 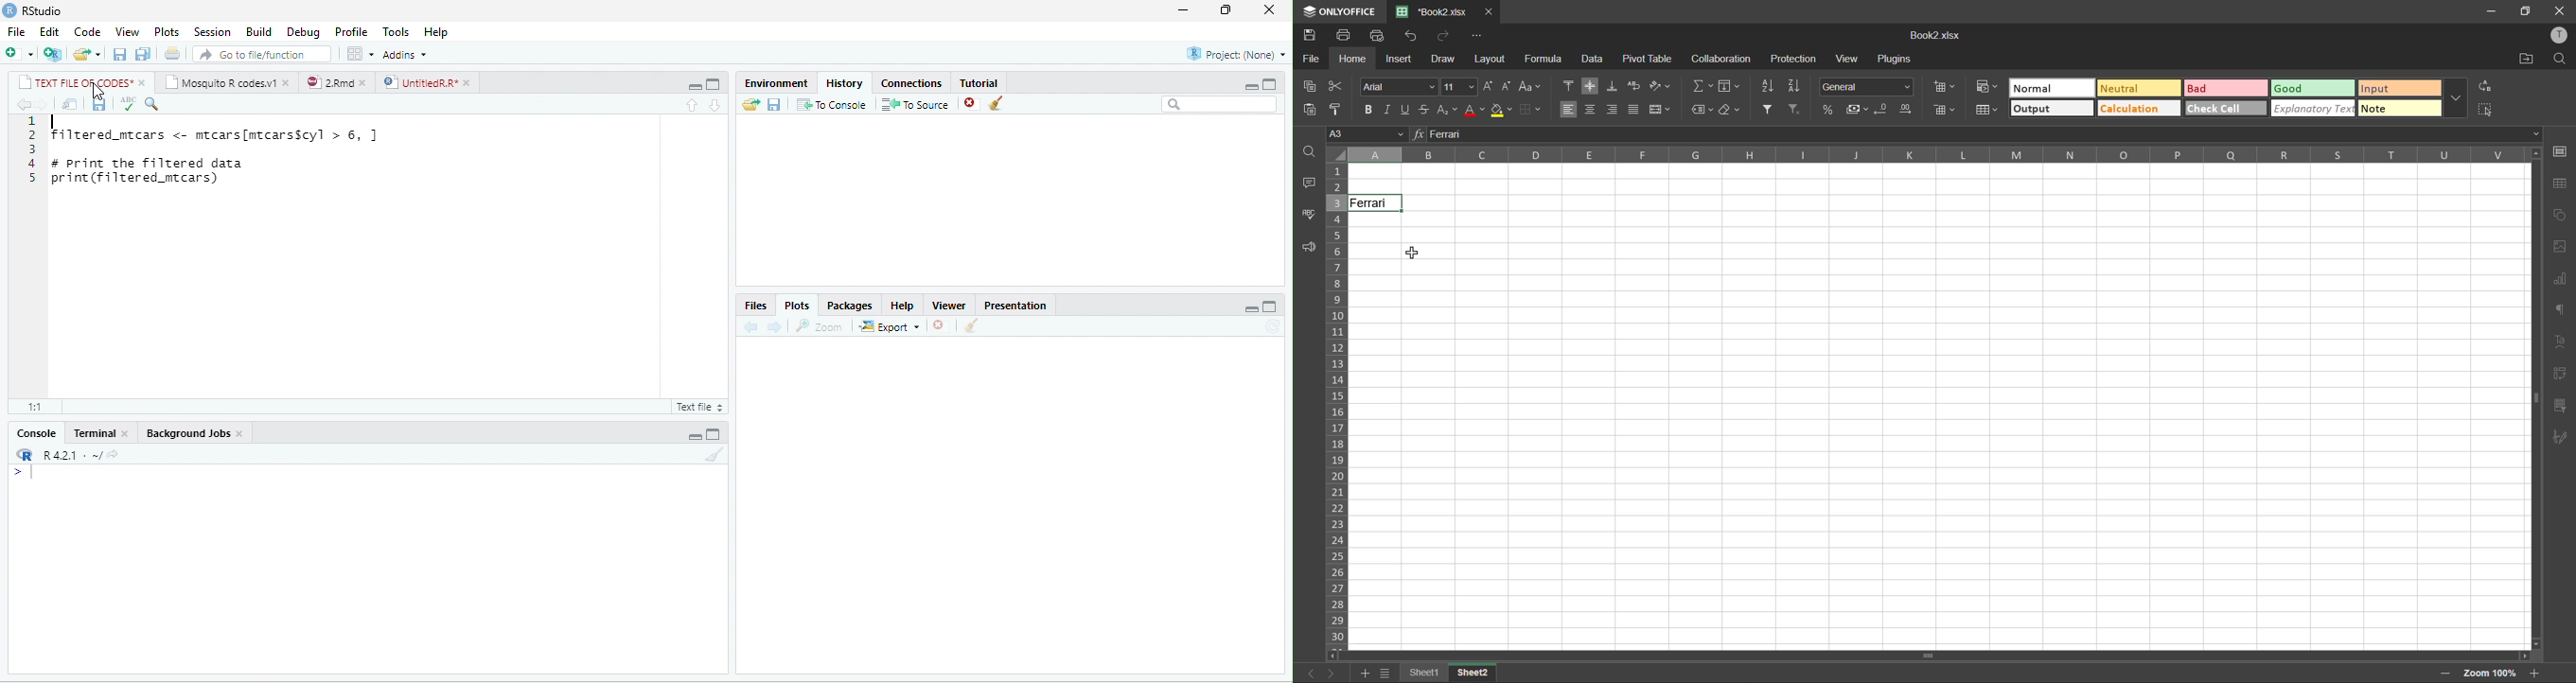 What do you see at coordinates (167, 32) in the screenshot?
I see `Plots` at bounding box center [167, 32].